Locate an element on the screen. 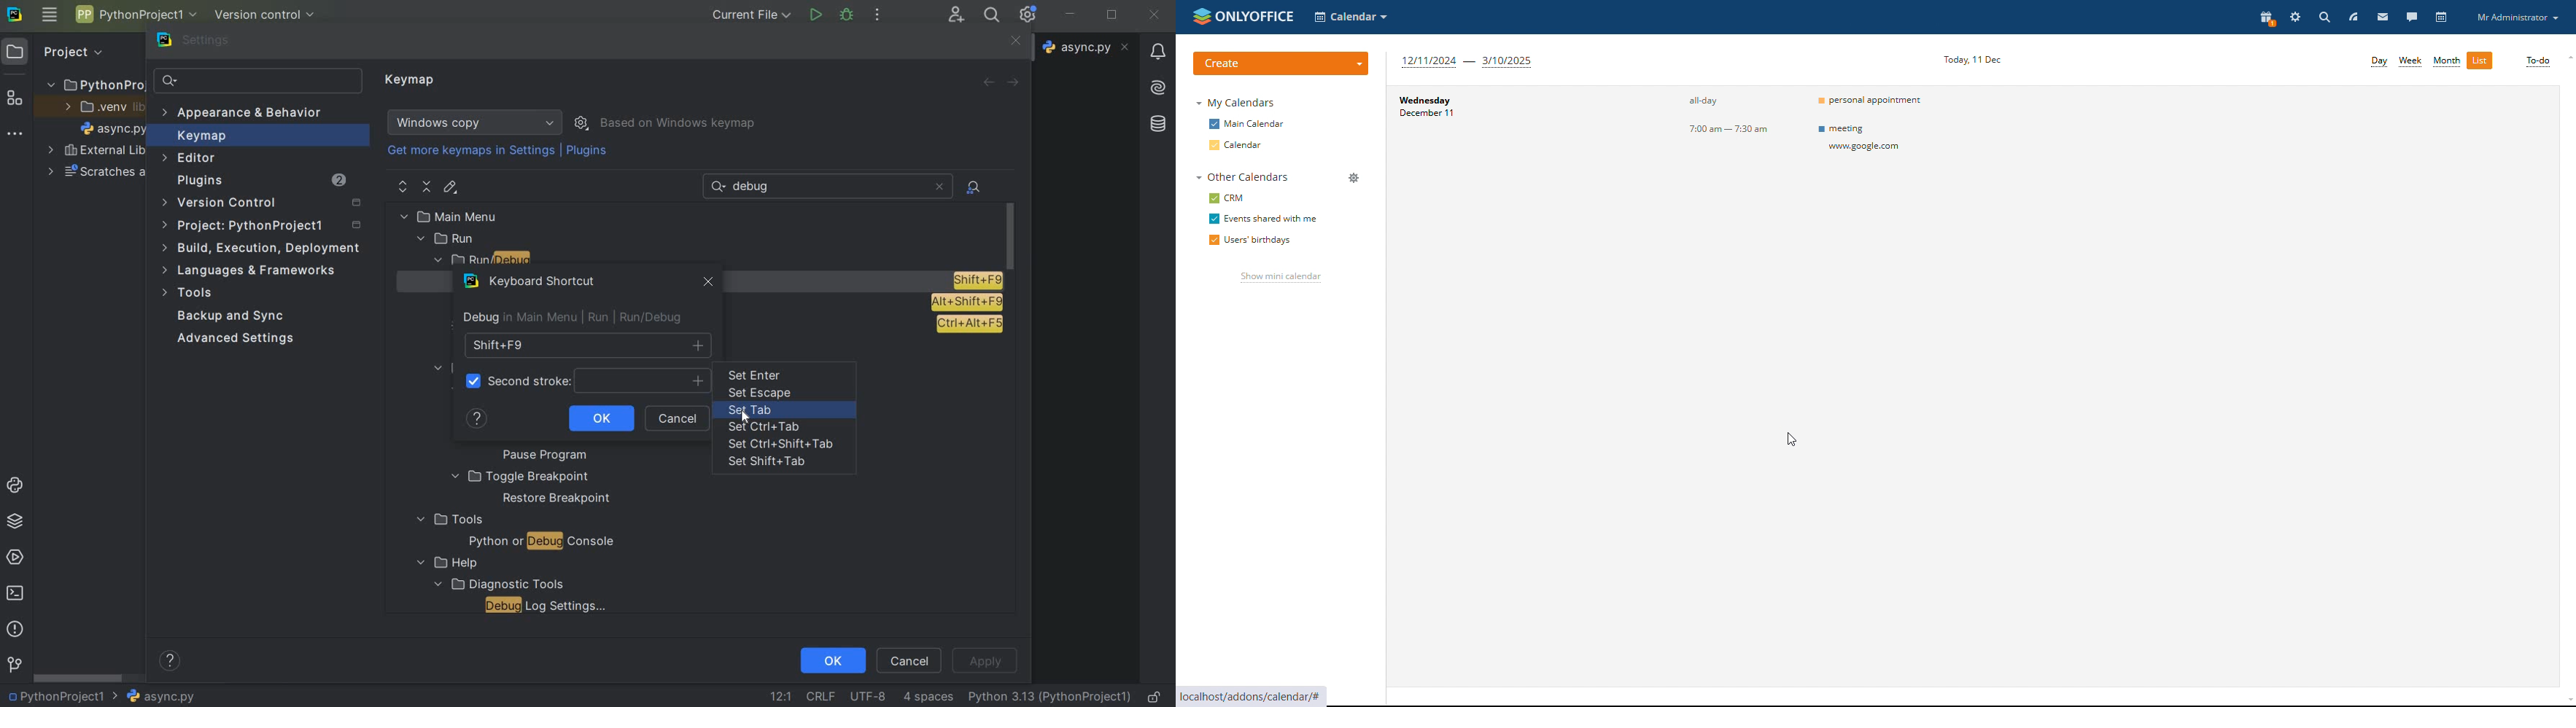 Image resolution: width=2576 pixels, height=728 pixels. current date is located at coordinates (1972, 59).